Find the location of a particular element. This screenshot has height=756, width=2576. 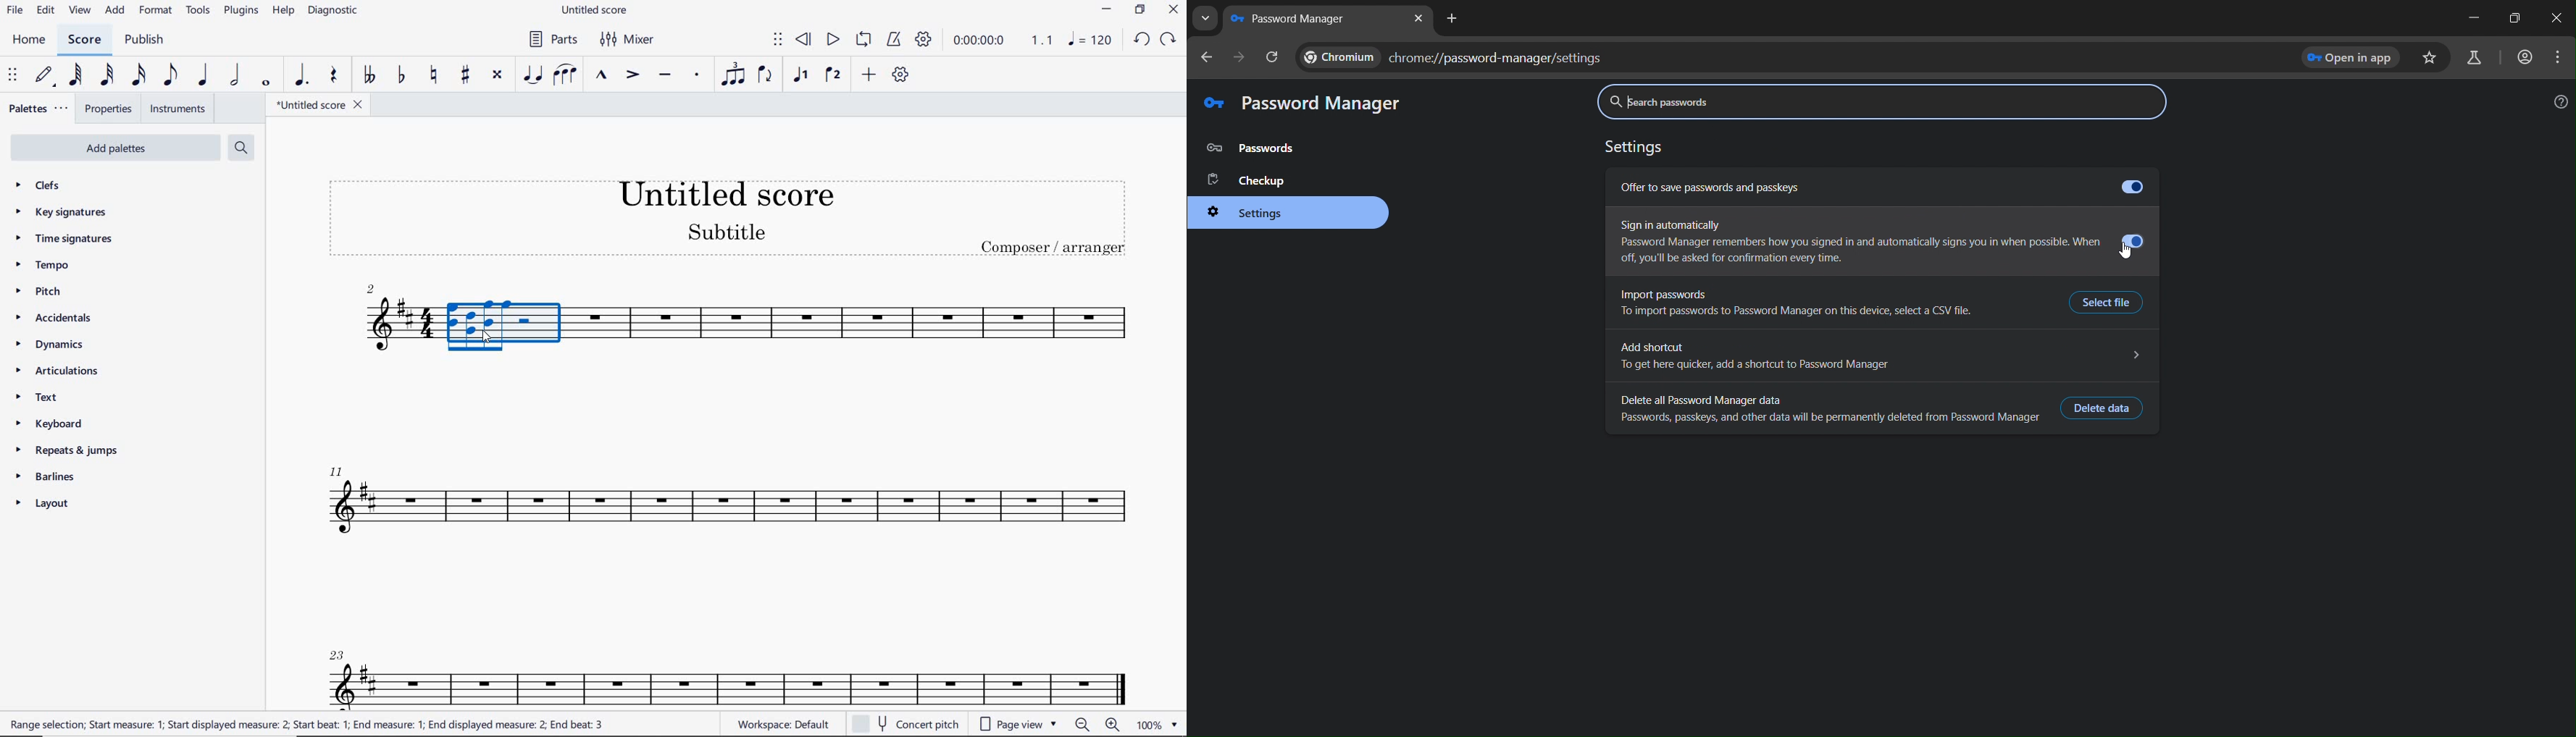

password manager is located at coordinates (1323, 105).